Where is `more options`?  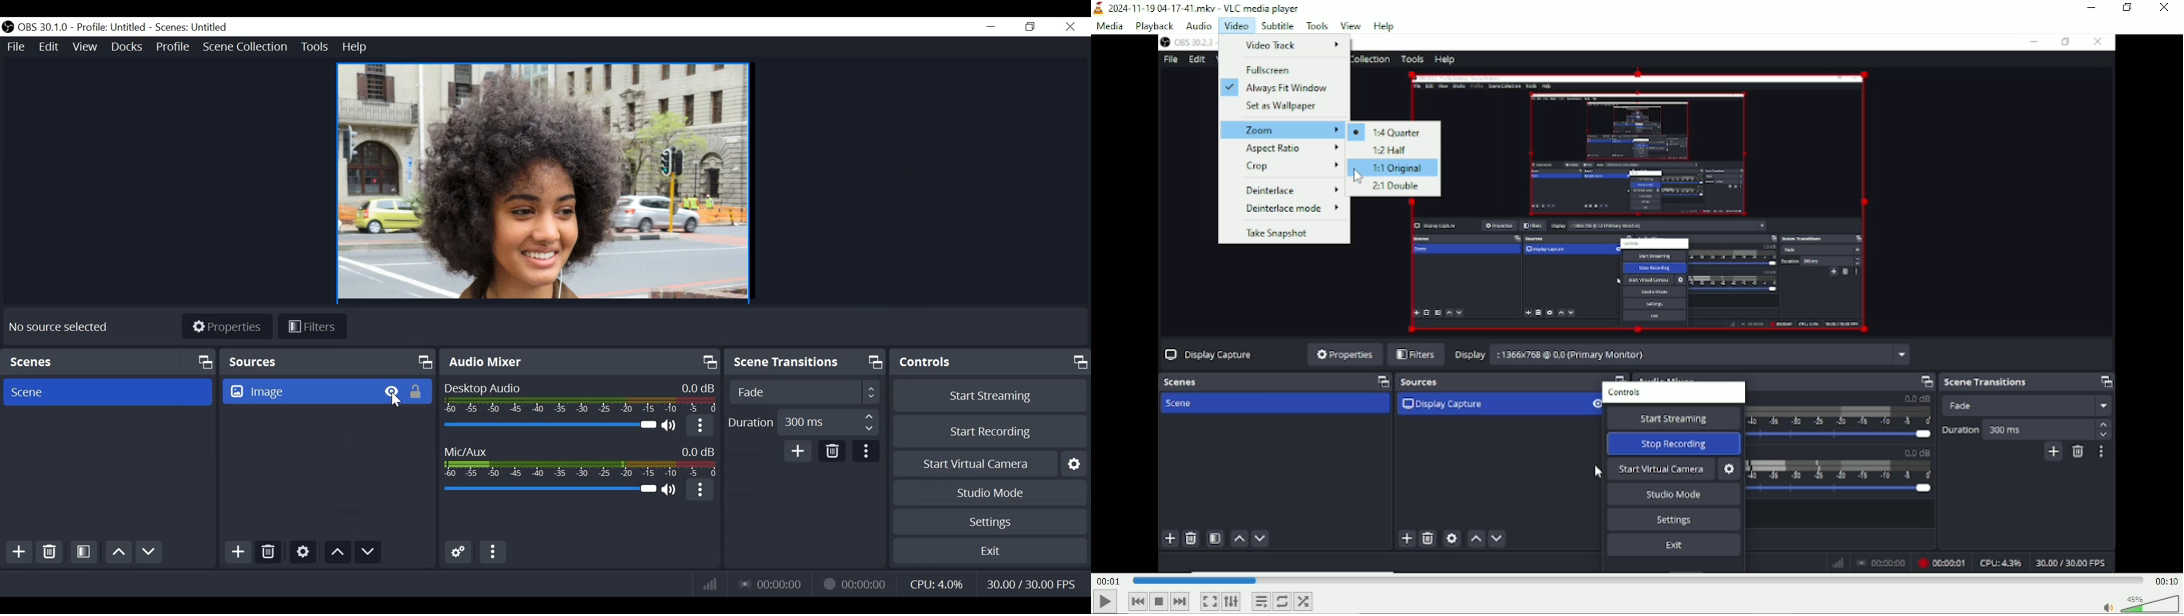
more options is located at coordinates (701, 492).